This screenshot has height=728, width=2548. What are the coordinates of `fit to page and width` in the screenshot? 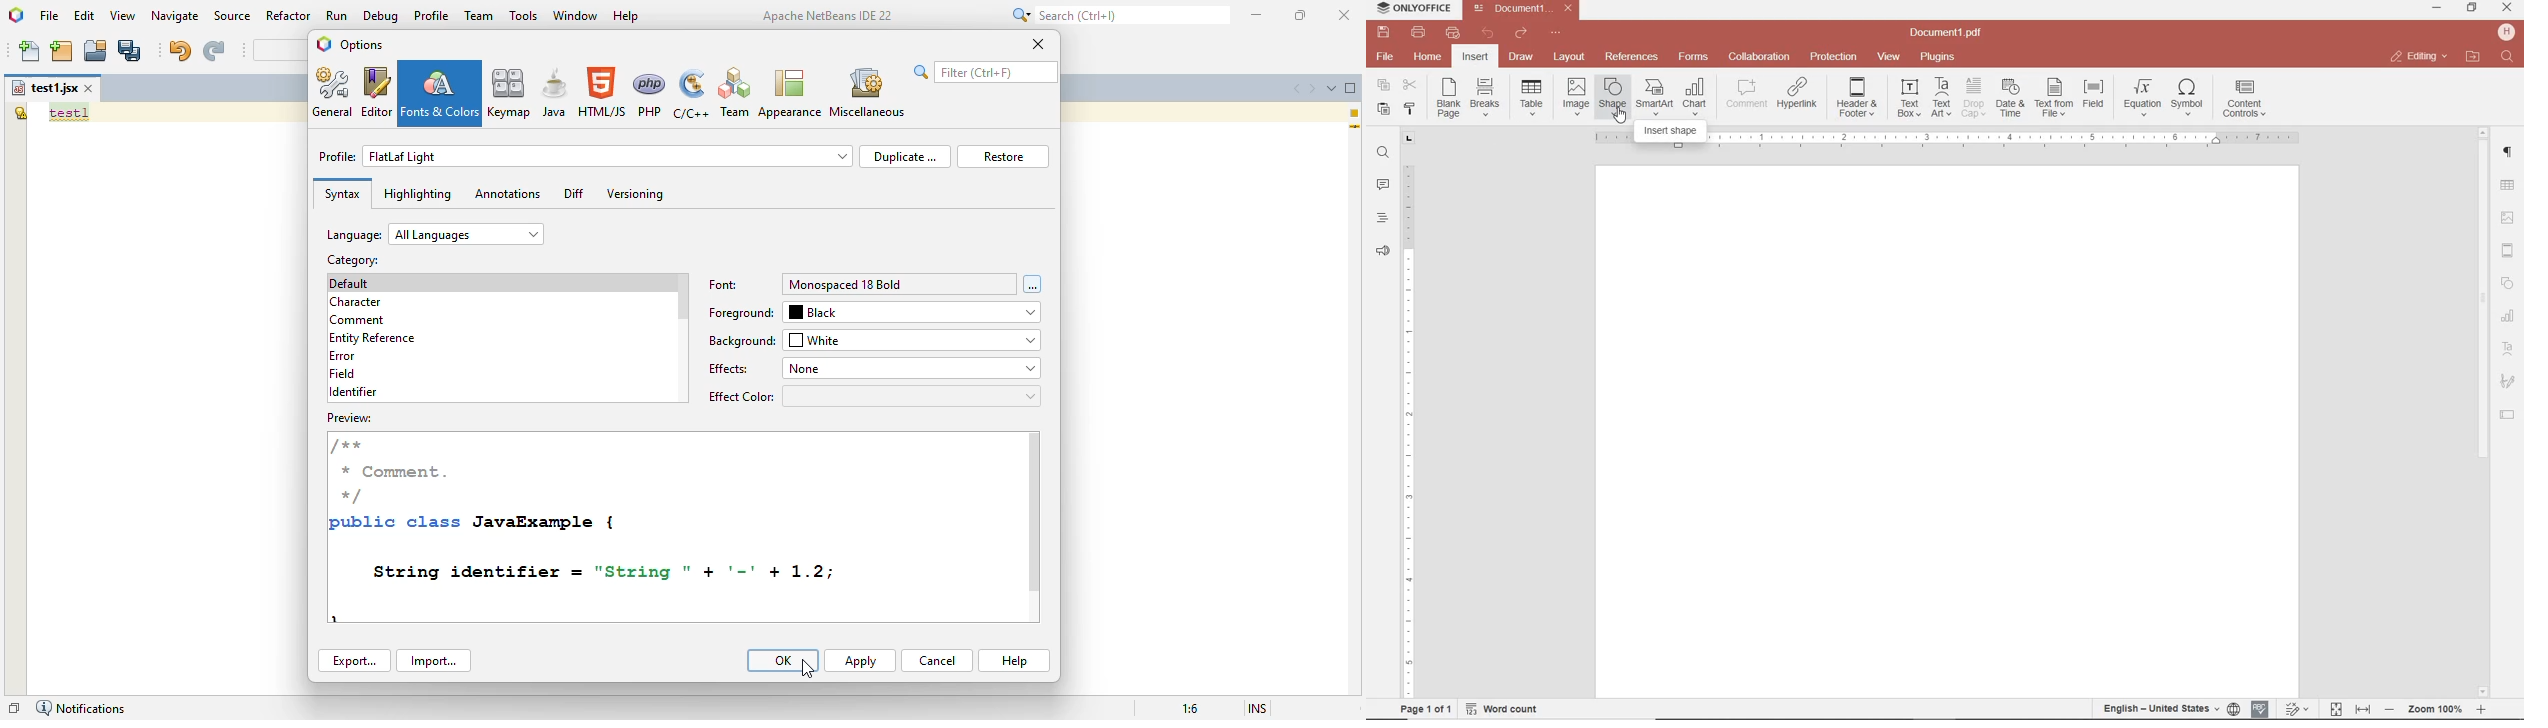 It's located at (2348, 710).